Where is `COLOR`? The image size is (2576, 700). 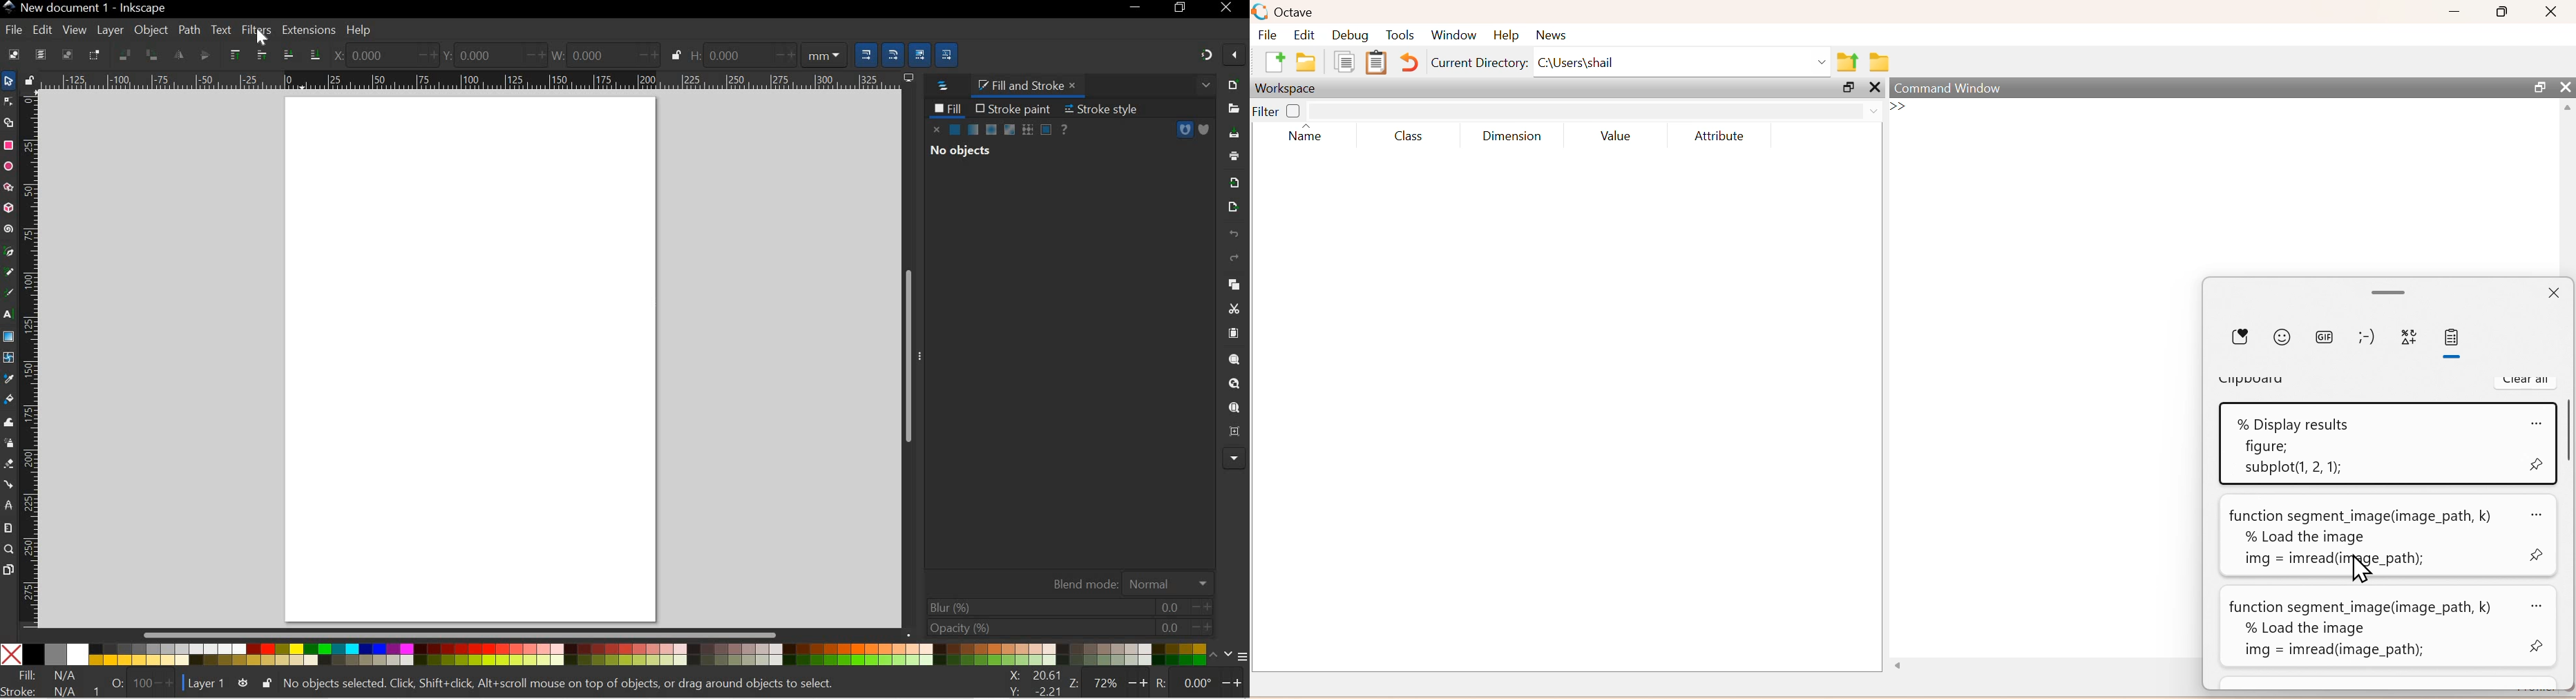 COLOR is located at coordinates (609, 655).